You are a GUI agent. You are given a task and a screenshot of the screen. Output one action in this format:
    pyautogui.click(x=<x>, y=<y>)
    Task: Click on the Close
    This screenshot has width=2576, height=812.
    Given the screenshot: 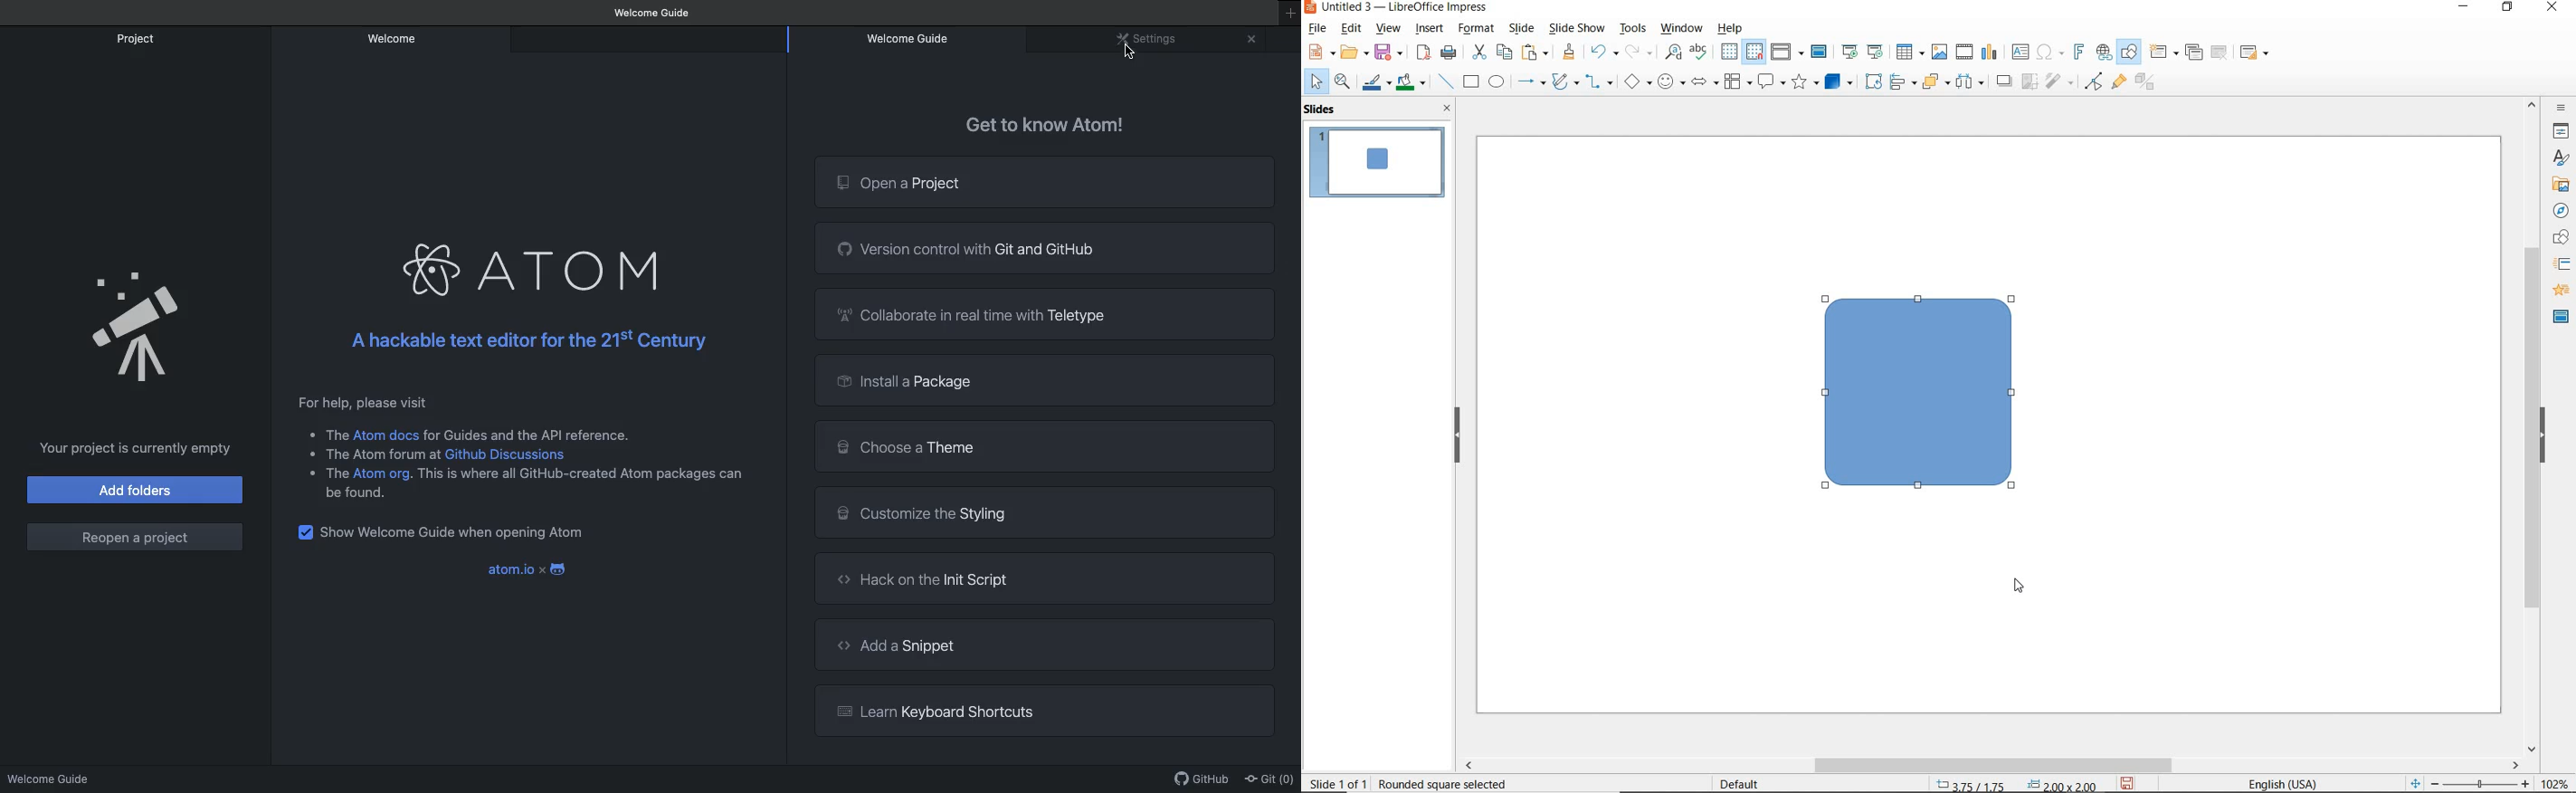 What is the action you would take?
    pyautogui.click(x=1250, y=39)
    